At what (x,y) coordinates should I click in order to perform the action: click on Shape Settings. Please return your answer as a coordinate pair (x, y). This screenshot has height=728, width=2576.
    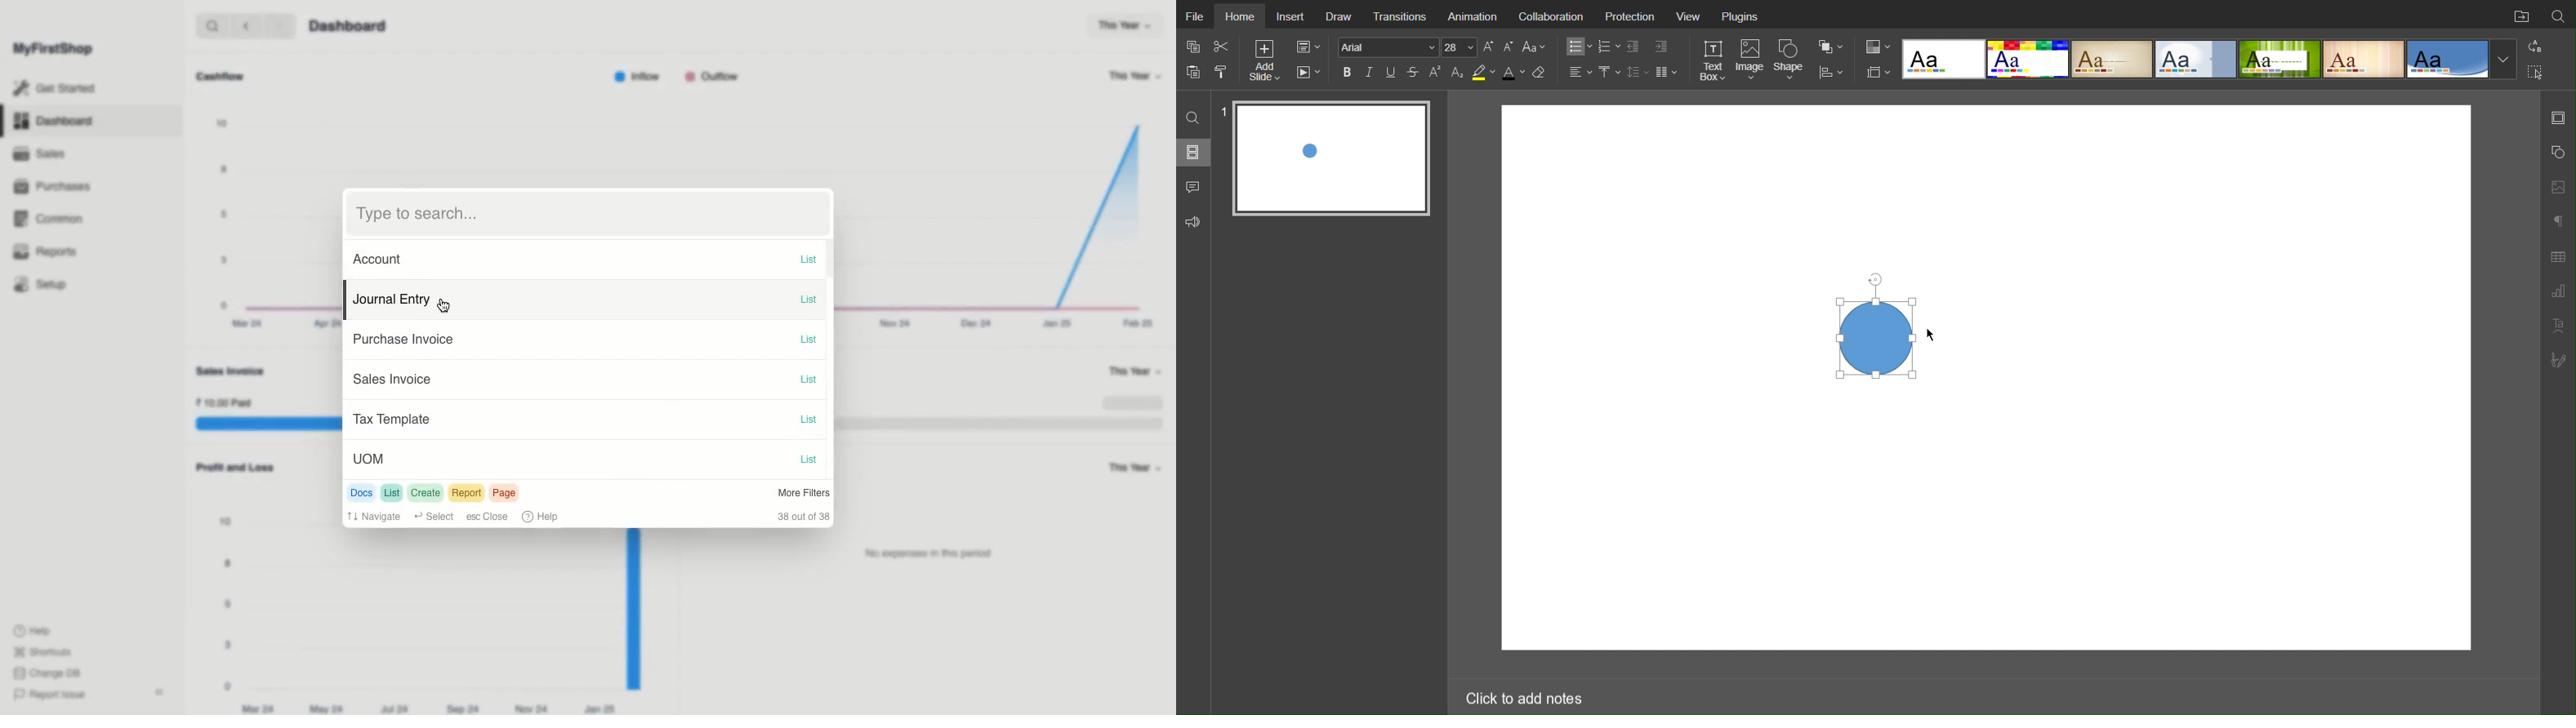
    Looking at the image, I should click on (2557, 152).